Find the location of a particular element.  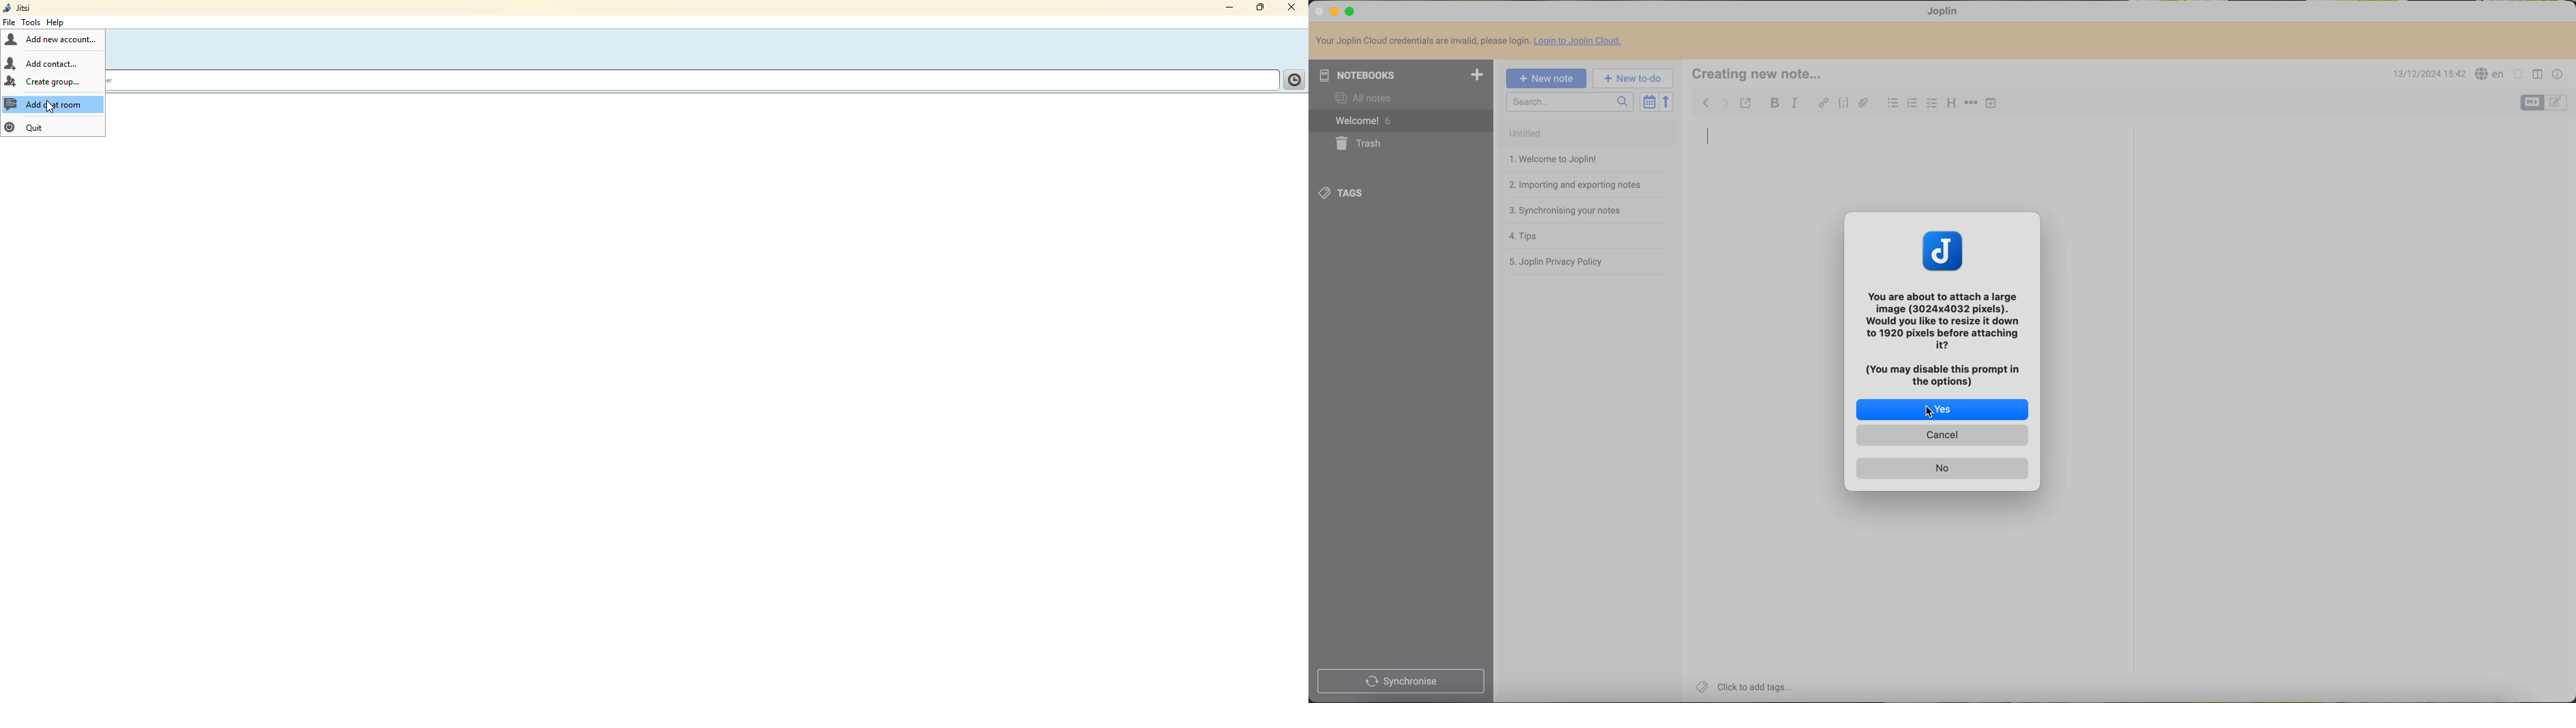

click on new note is located at coordinates (1547, 78).